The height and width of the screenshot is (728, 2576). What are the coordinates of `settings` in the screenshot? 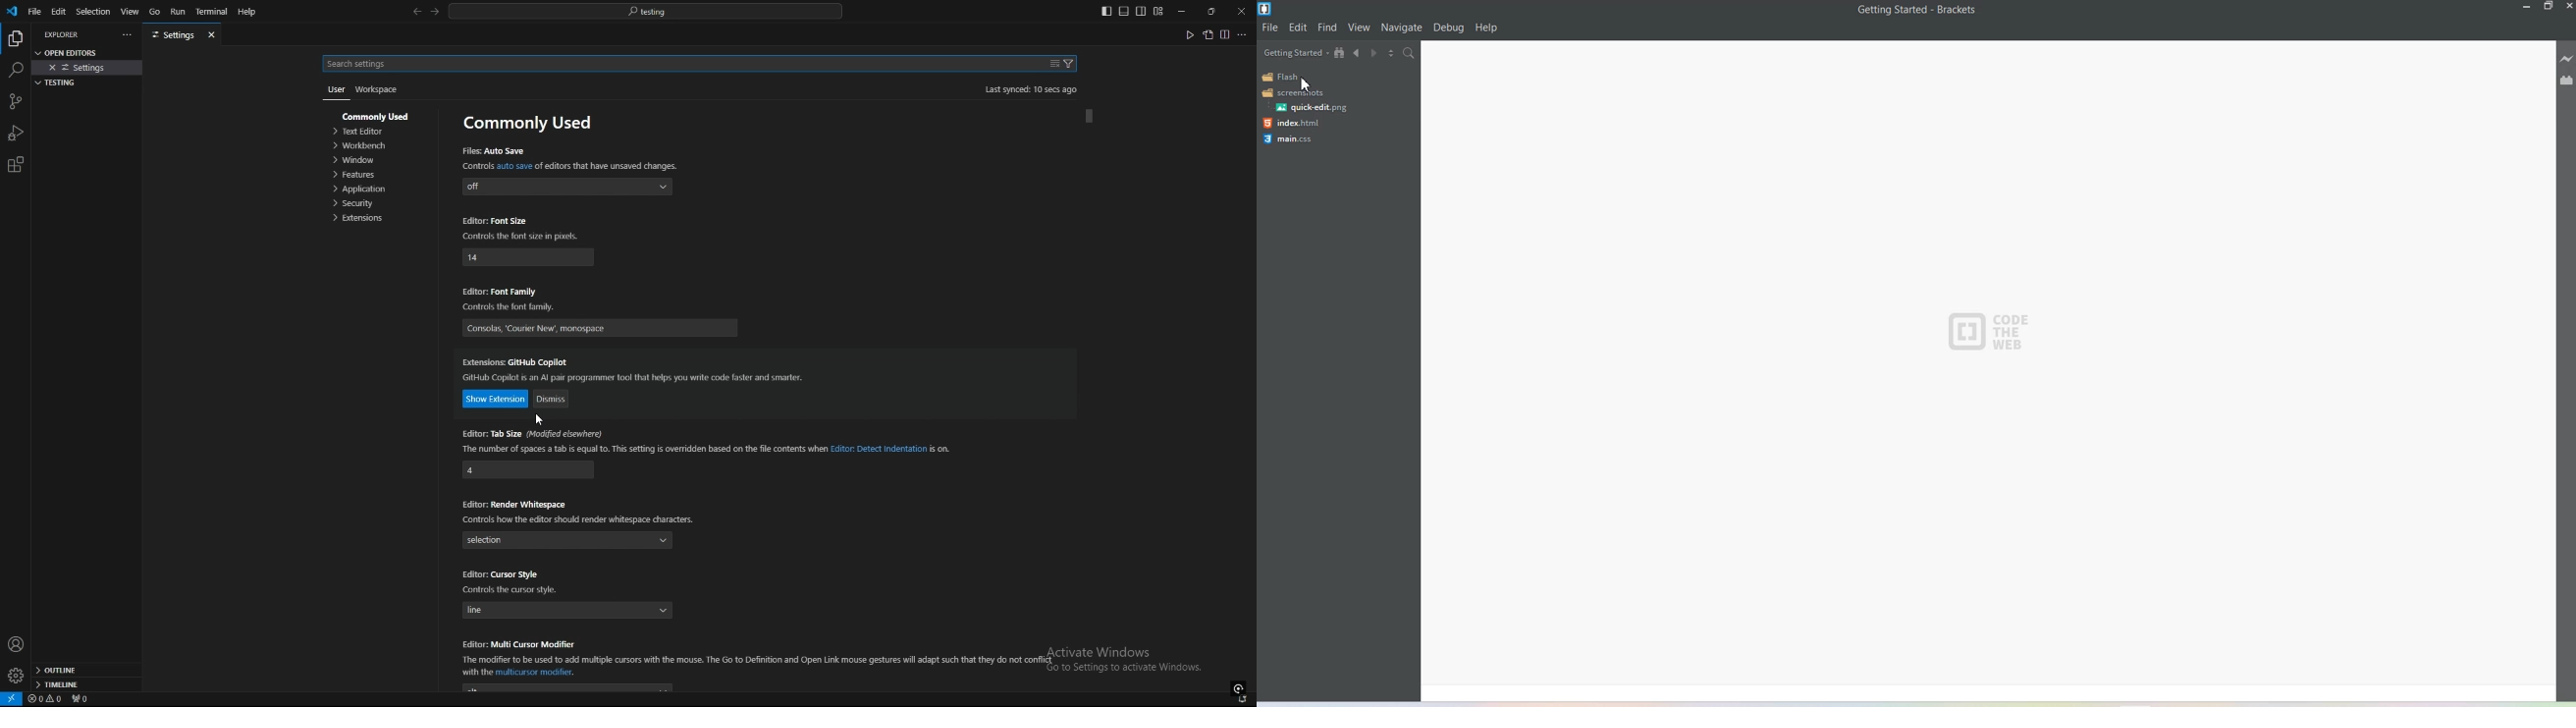 It's located at (88, 68).